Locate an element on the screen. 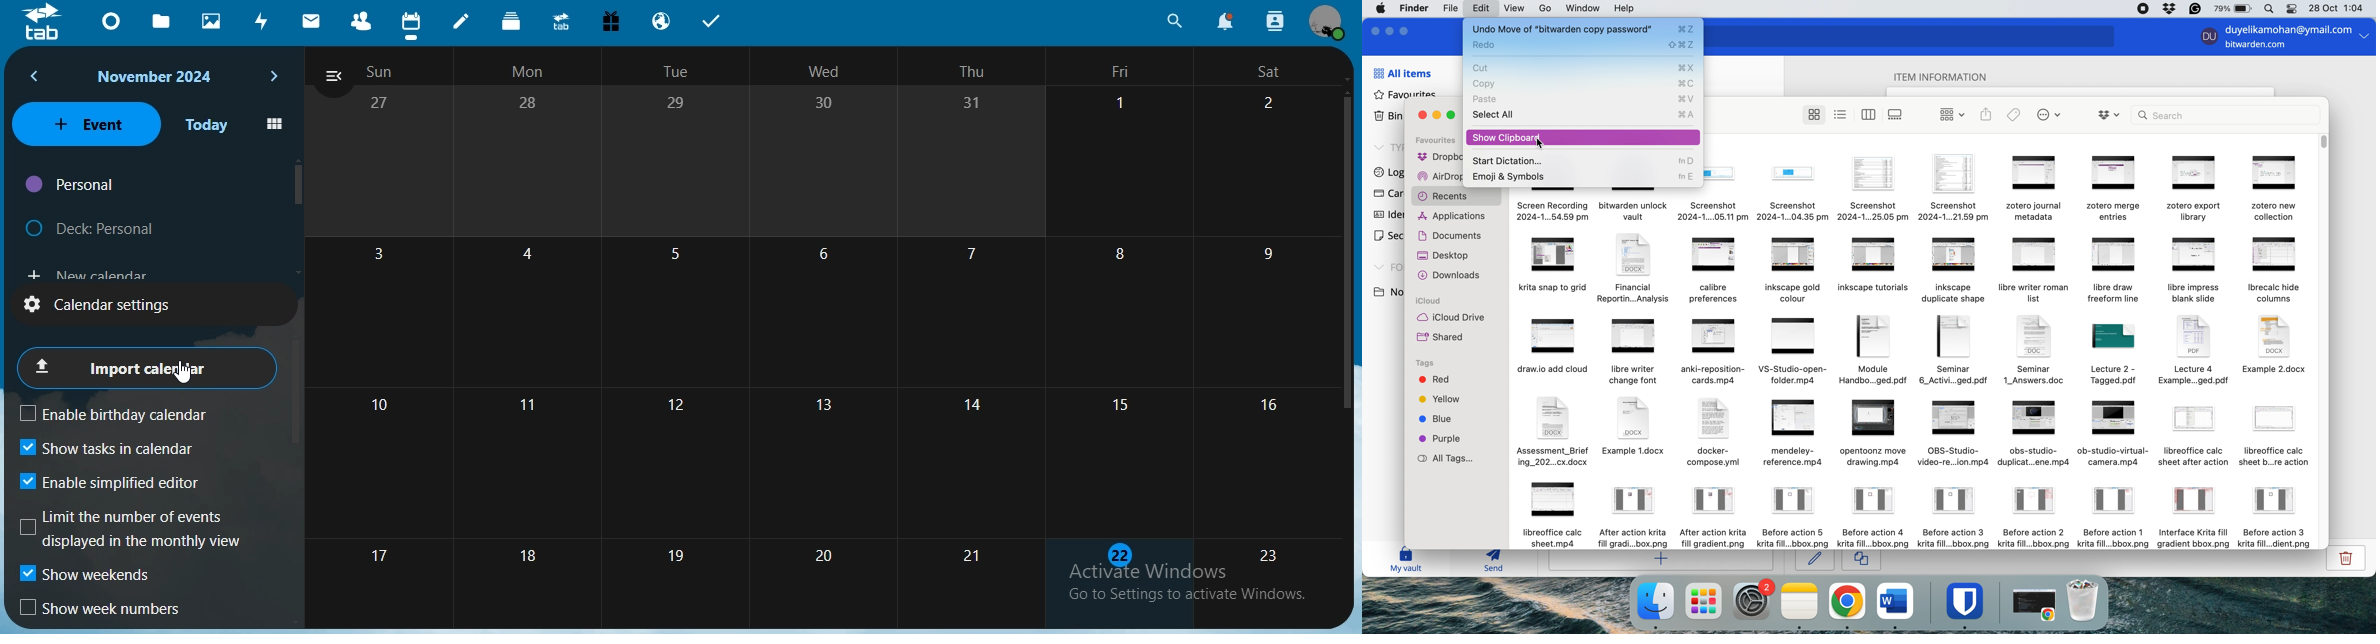 The image size is (2380, 644). view profile is located at coordinates (1325, 22).